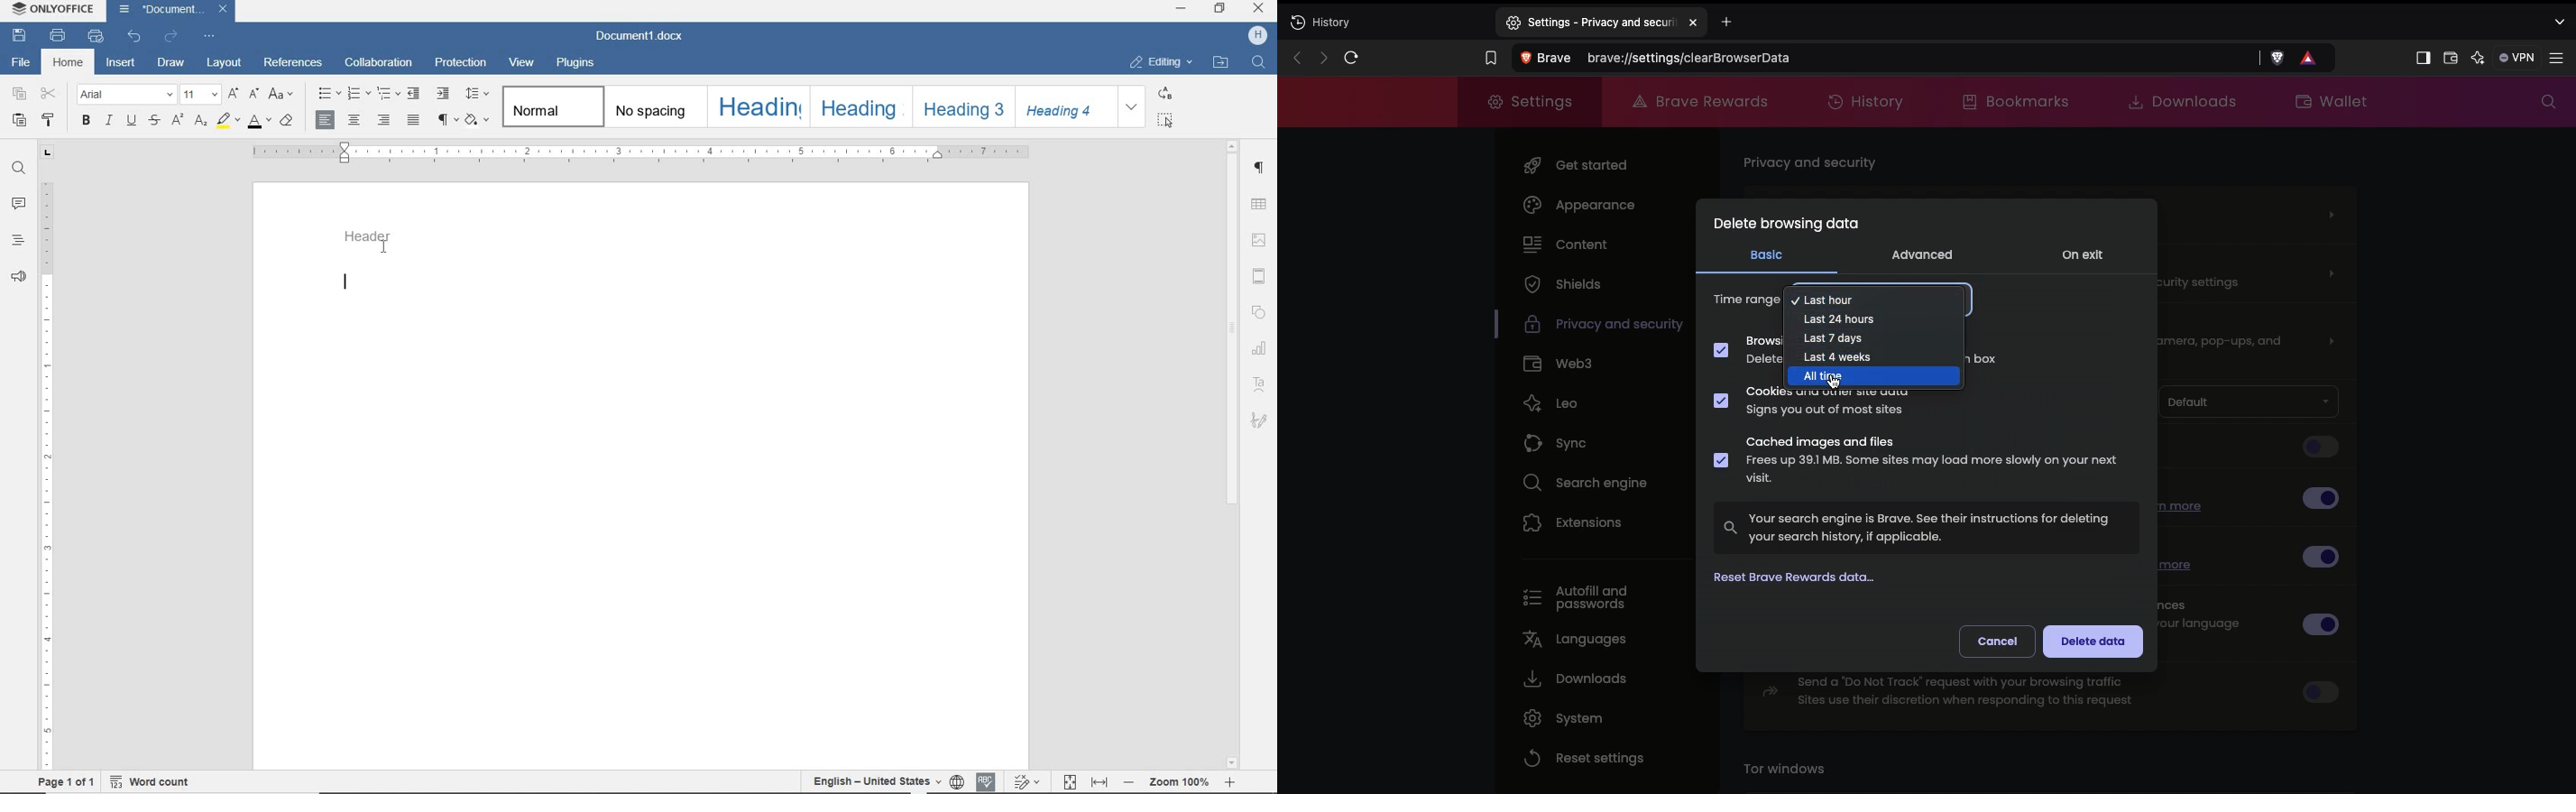 Image resolution: width=2576 pixels, height=812 pixels. What do you see at coordinates (1578, 642) in the screenshot?
I see `Languages` at bounding box center [1578, 642].